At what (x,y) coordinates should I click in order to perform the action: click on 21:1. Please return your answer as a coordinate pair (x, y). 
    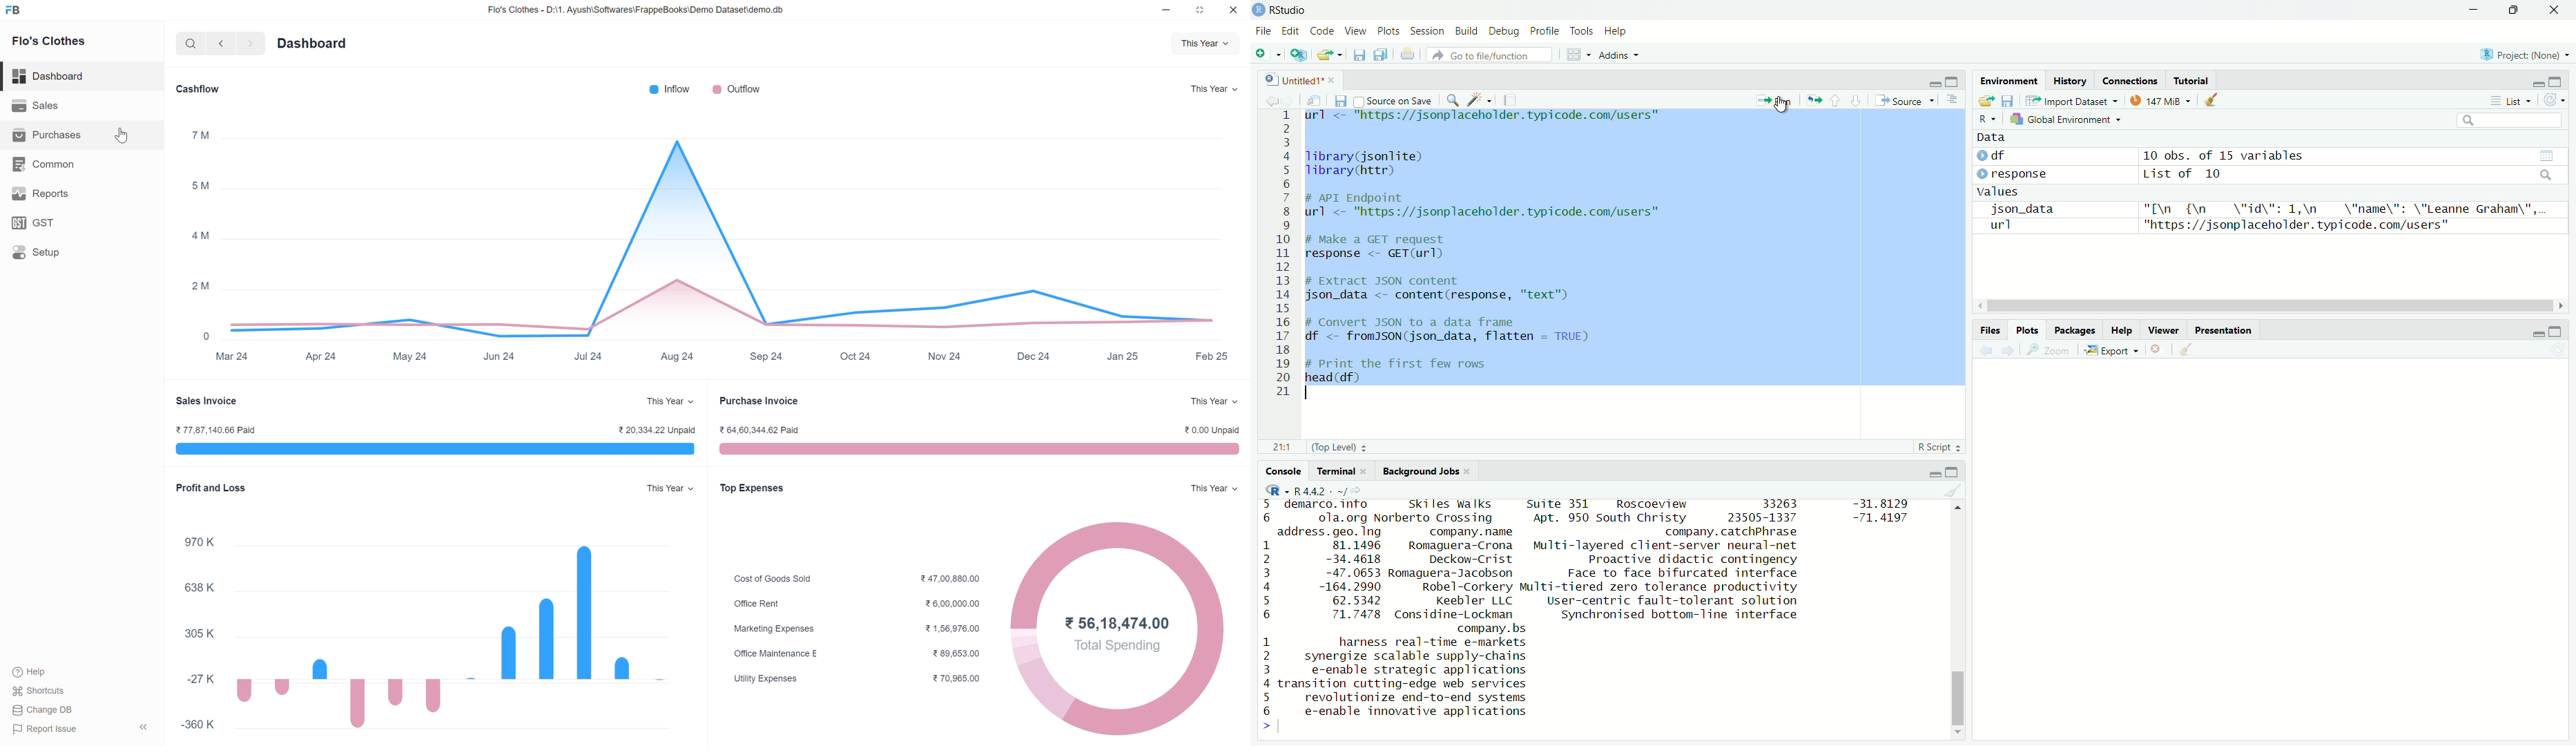
    Looking at the image, I should click on (1285, 448).